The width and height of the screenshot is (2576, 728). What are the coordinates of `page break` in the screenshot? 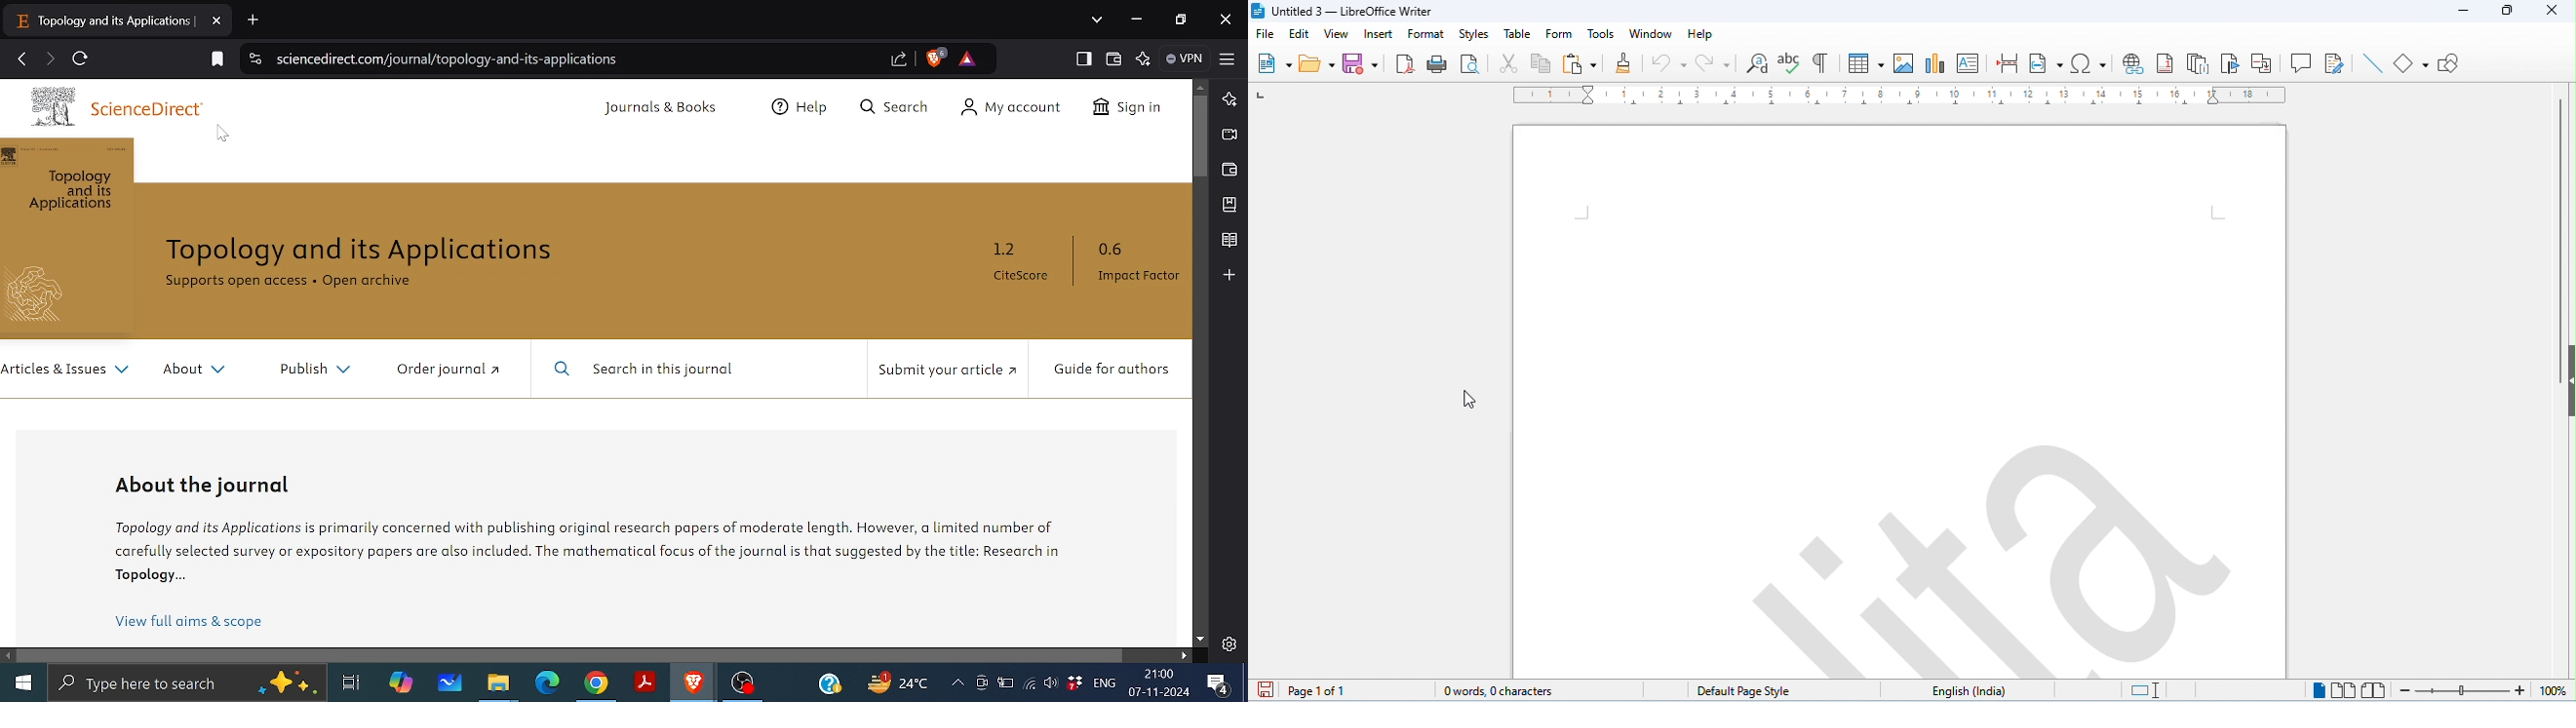 It's located at (2008, 62).